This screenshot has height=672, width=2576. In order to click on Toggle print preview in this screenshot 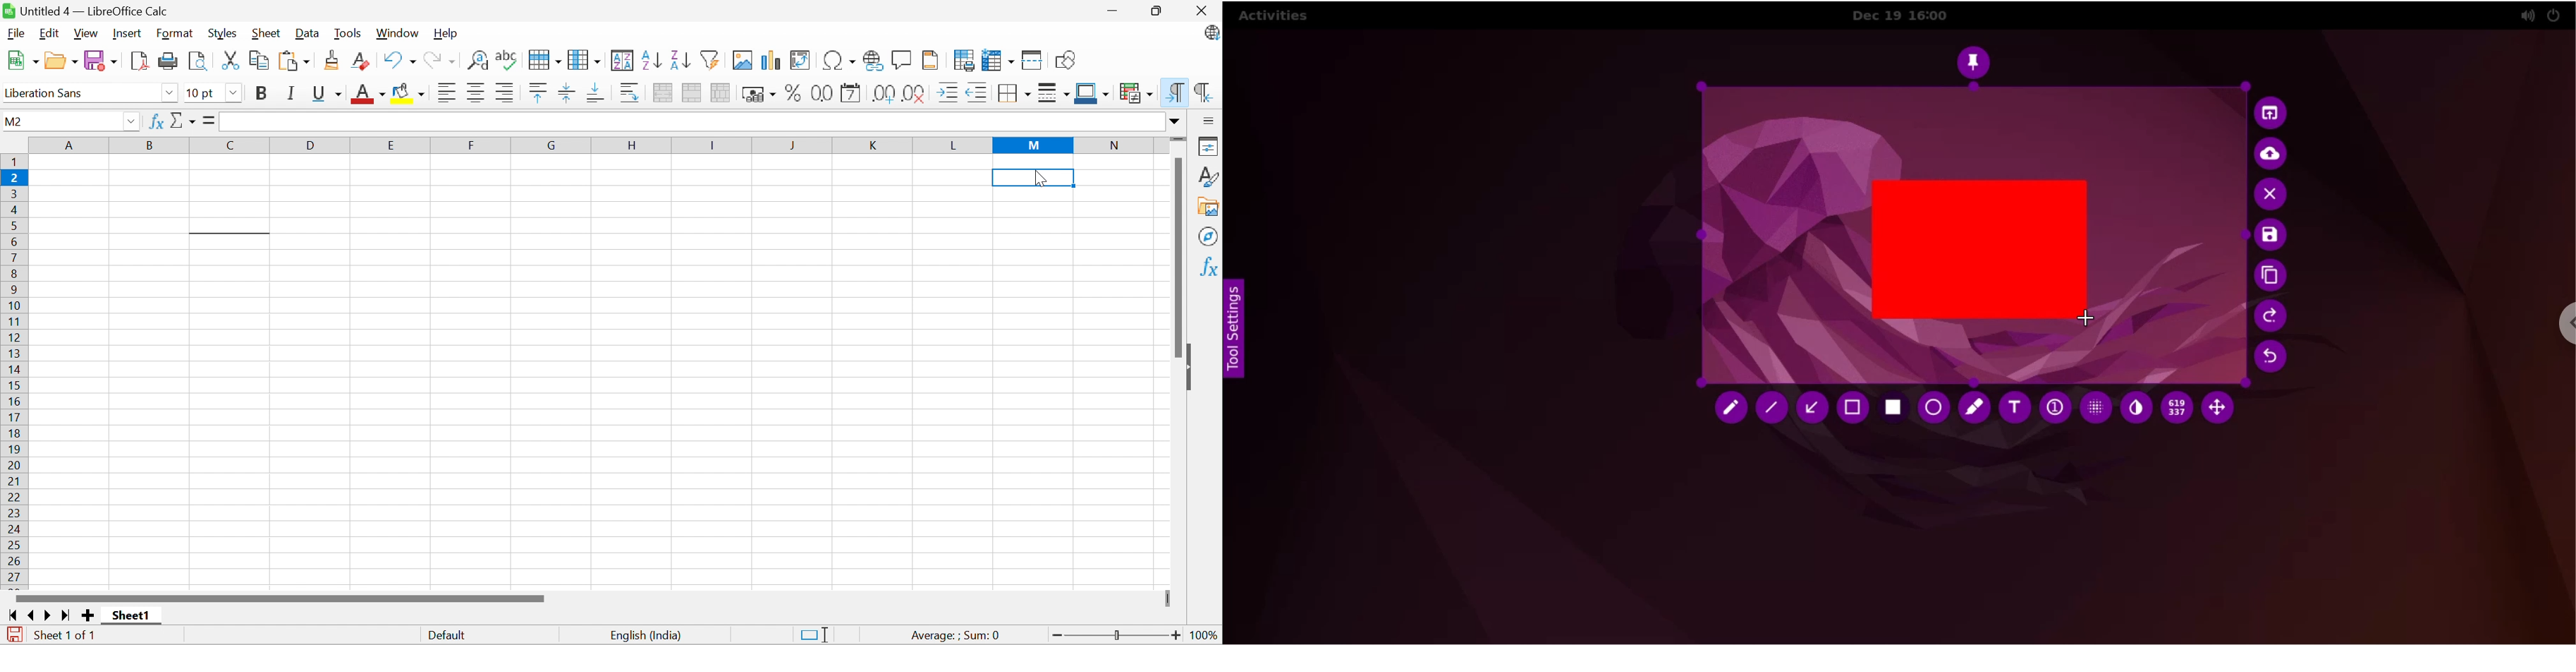, I will do `click(198, 62)`.